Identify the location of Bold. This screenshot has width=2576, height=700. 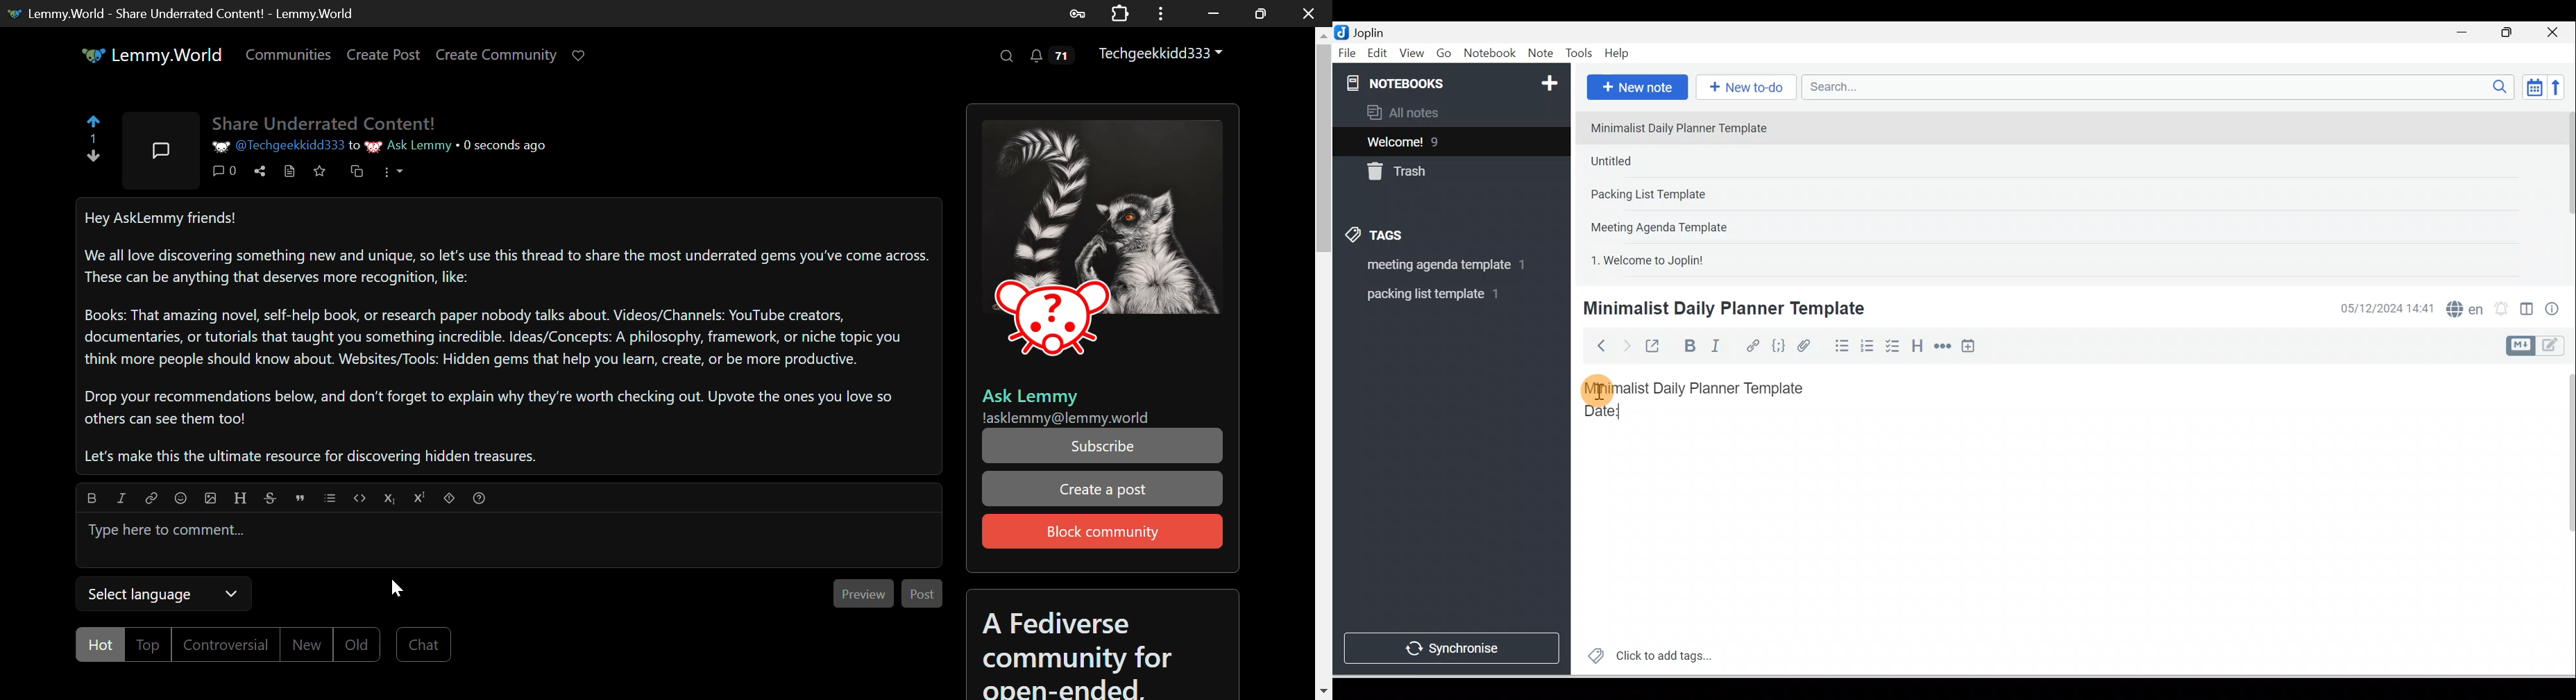
(1688, 346).